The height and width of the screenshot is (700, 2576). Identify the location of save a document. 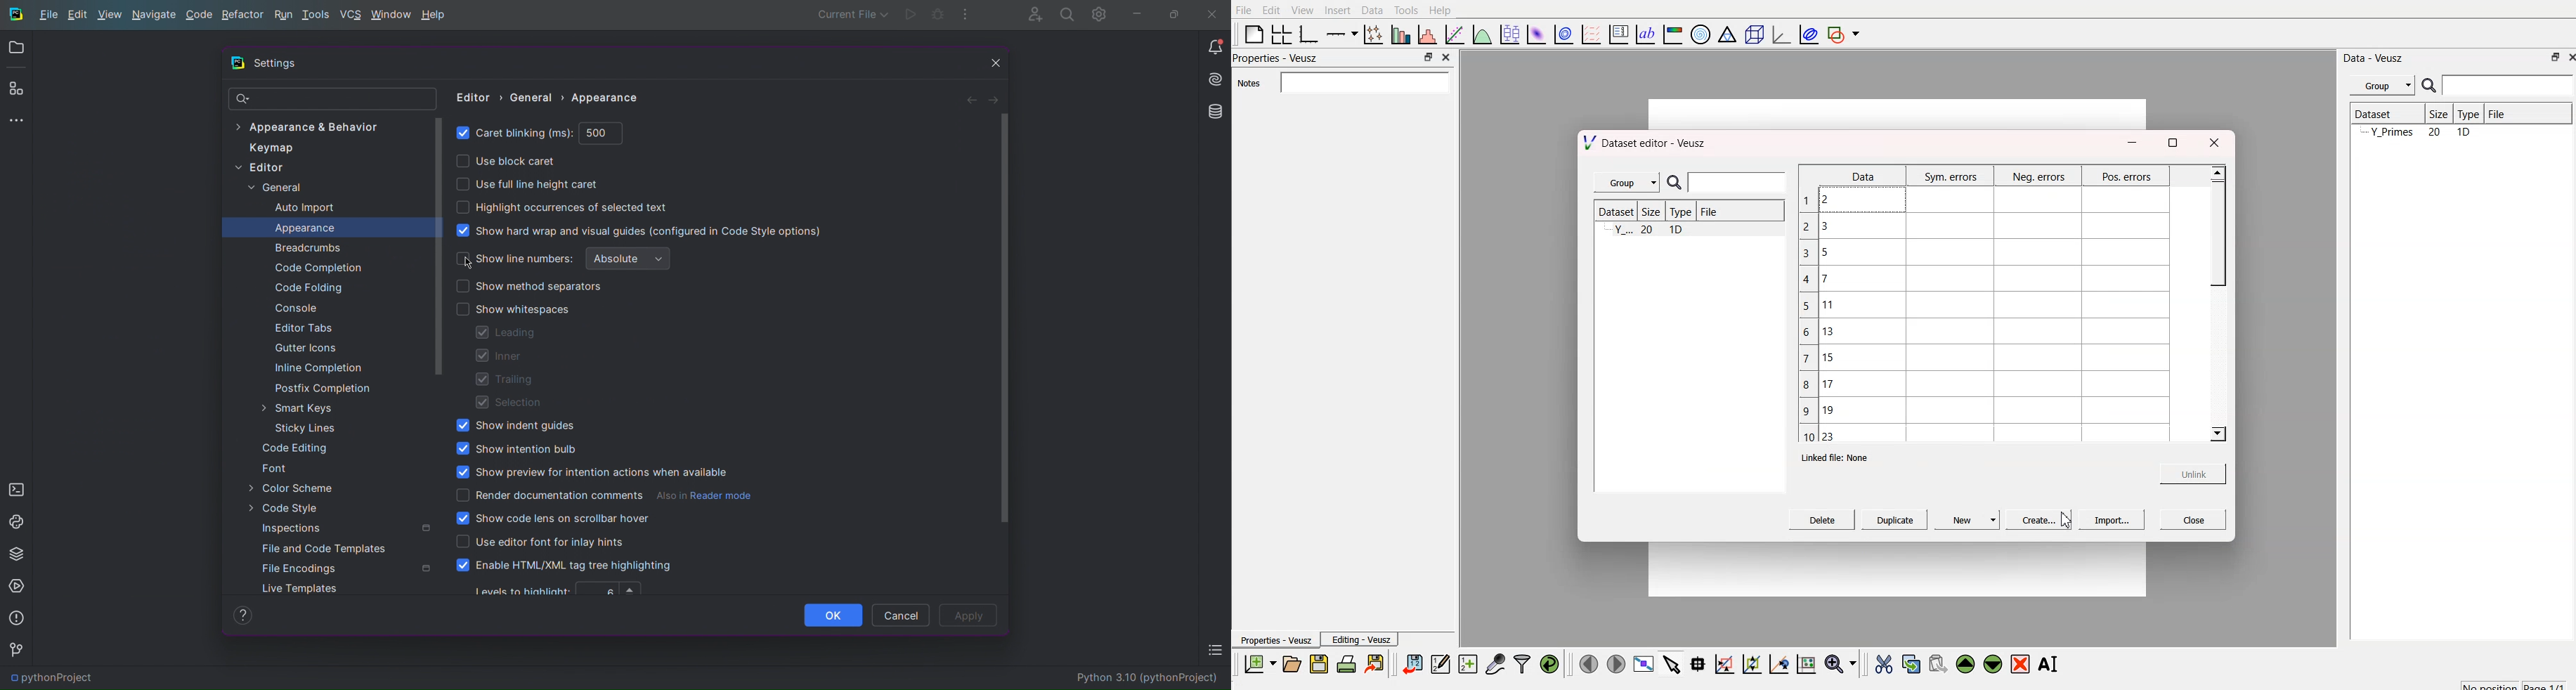
(1319, 665).